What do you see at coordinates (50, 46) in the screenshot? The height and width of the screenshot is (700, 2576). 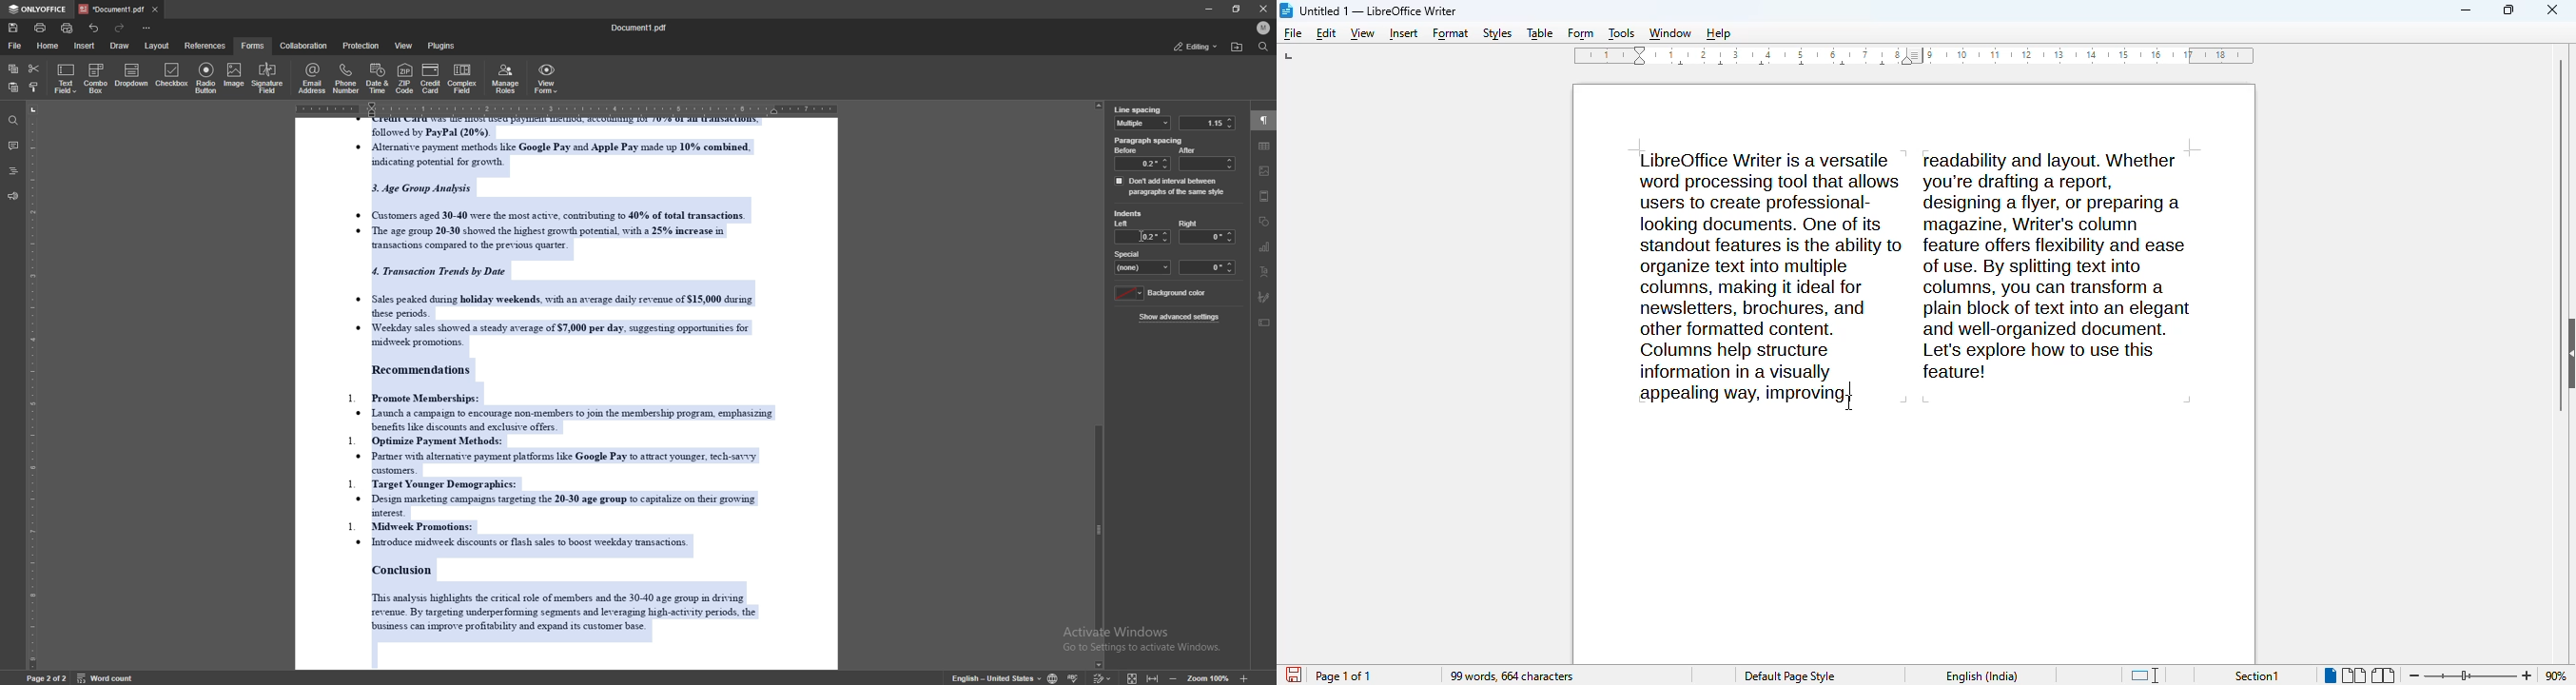 I see `home` at bounding box center [50, 46].